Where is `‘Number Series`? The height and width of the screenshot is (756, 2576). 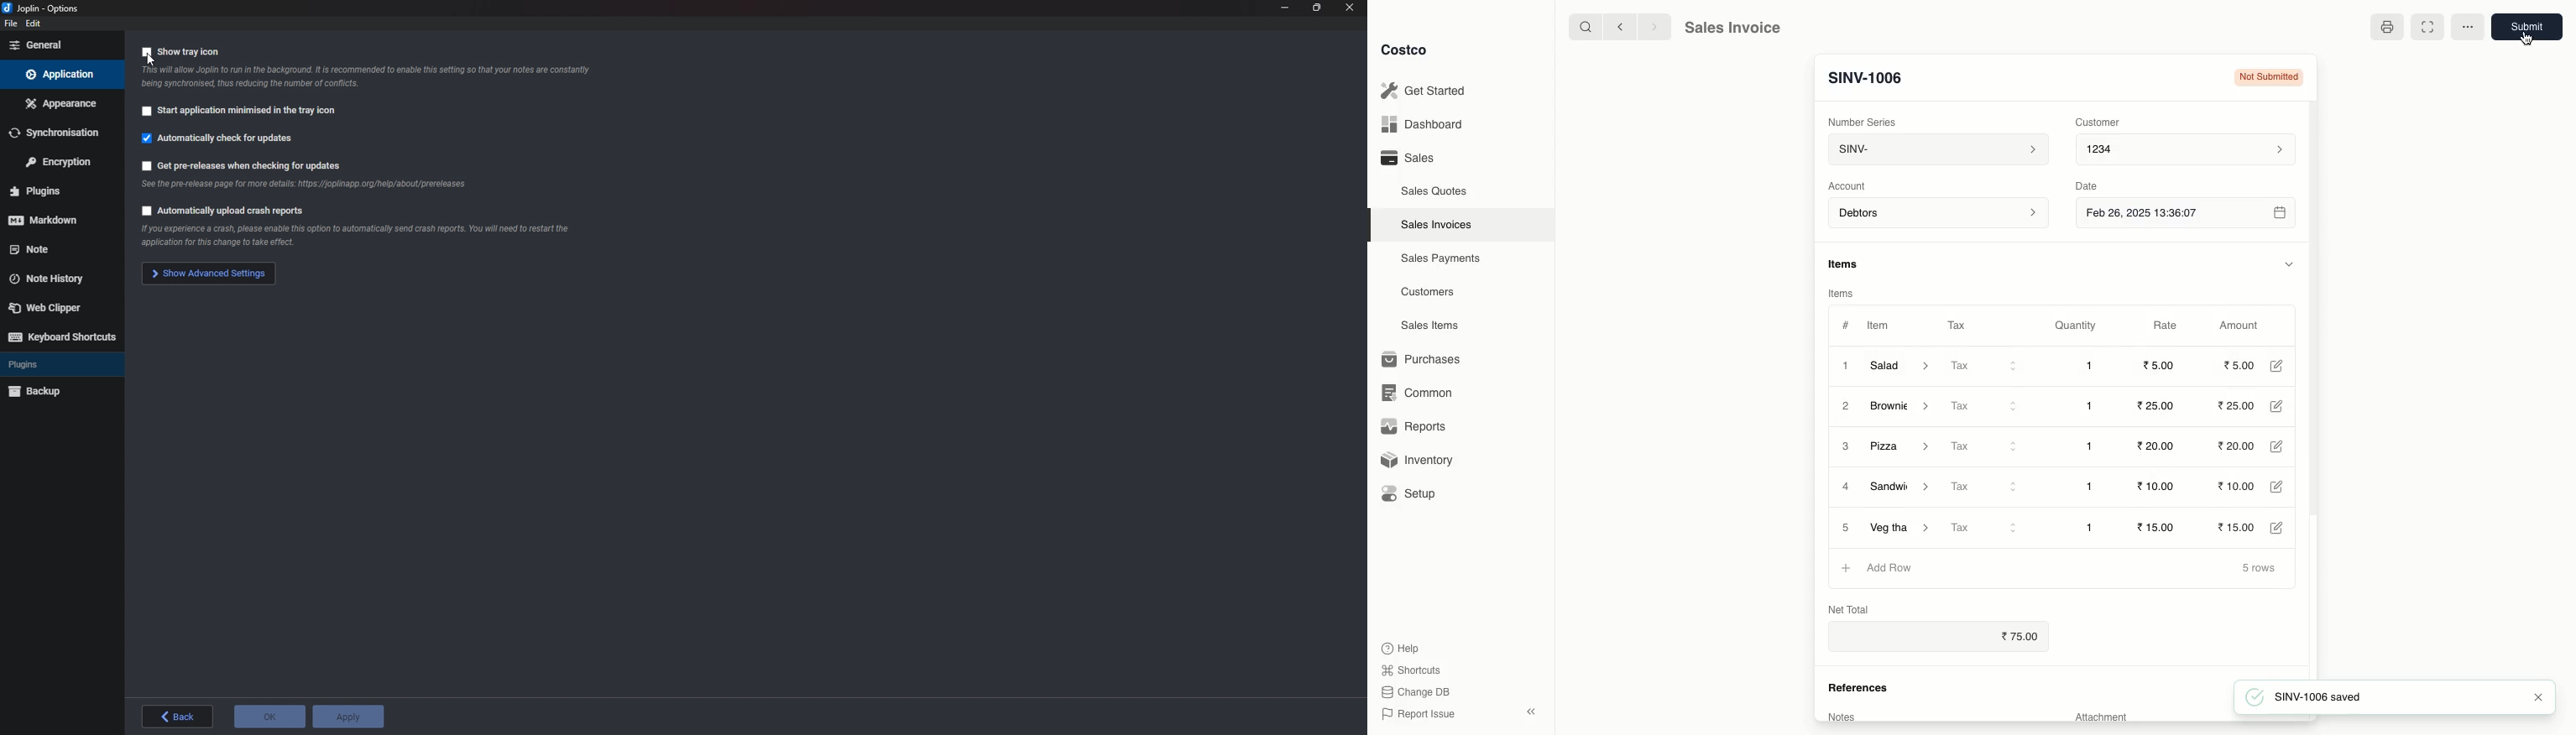
‘Number Series is located at coordinates (1859, 122).